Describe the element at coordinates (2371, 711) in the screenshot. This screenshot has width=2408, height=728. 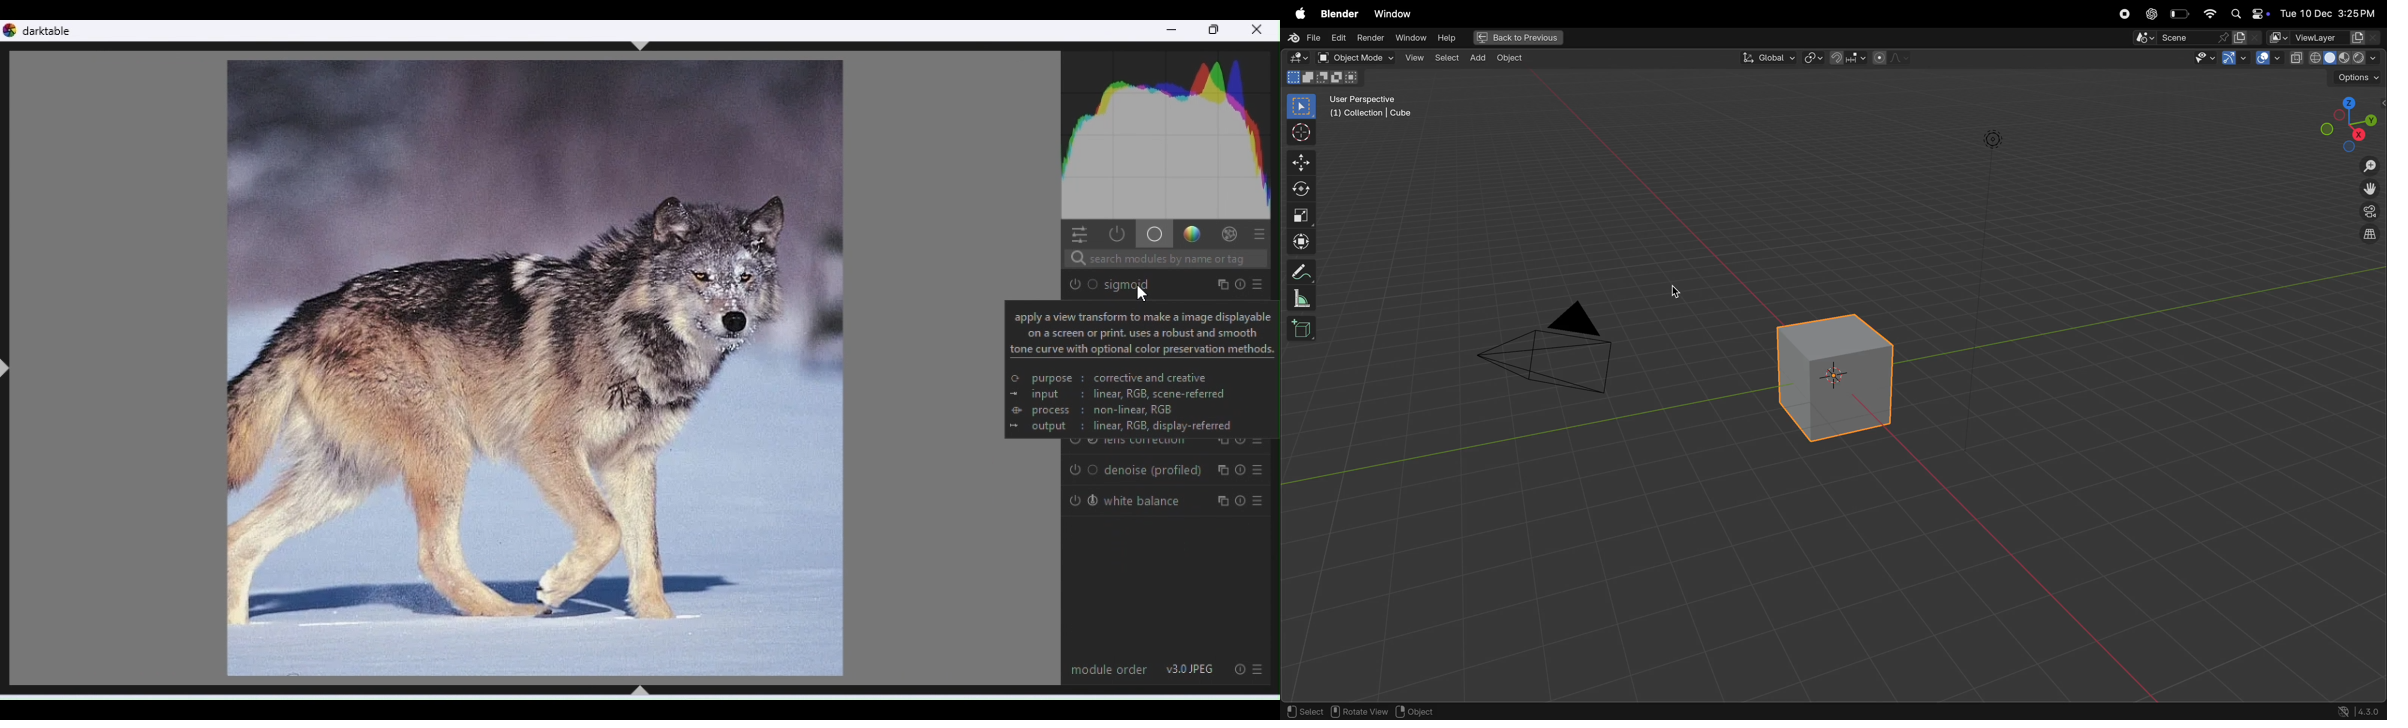
I see `4.3.0` at that location.